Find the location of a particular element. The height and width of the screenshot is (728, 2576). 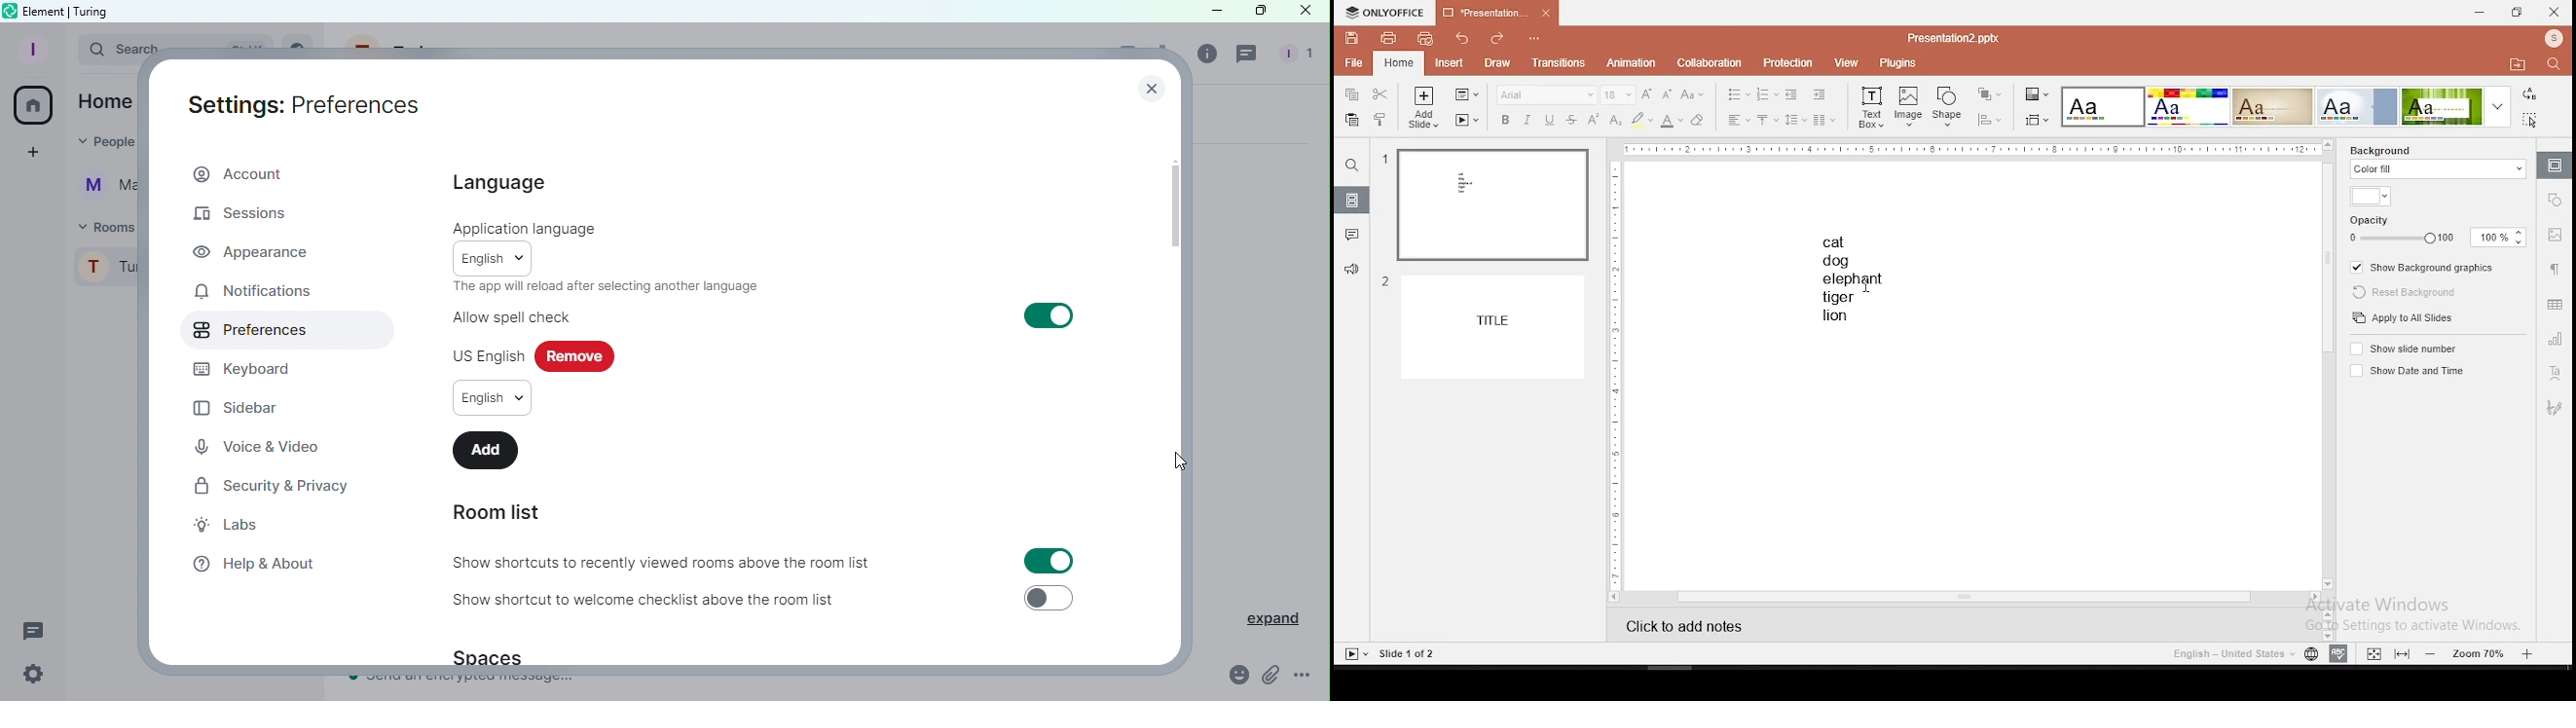

Show shortcut to welcome checklist above the room list is located at coordinates (660, 602).